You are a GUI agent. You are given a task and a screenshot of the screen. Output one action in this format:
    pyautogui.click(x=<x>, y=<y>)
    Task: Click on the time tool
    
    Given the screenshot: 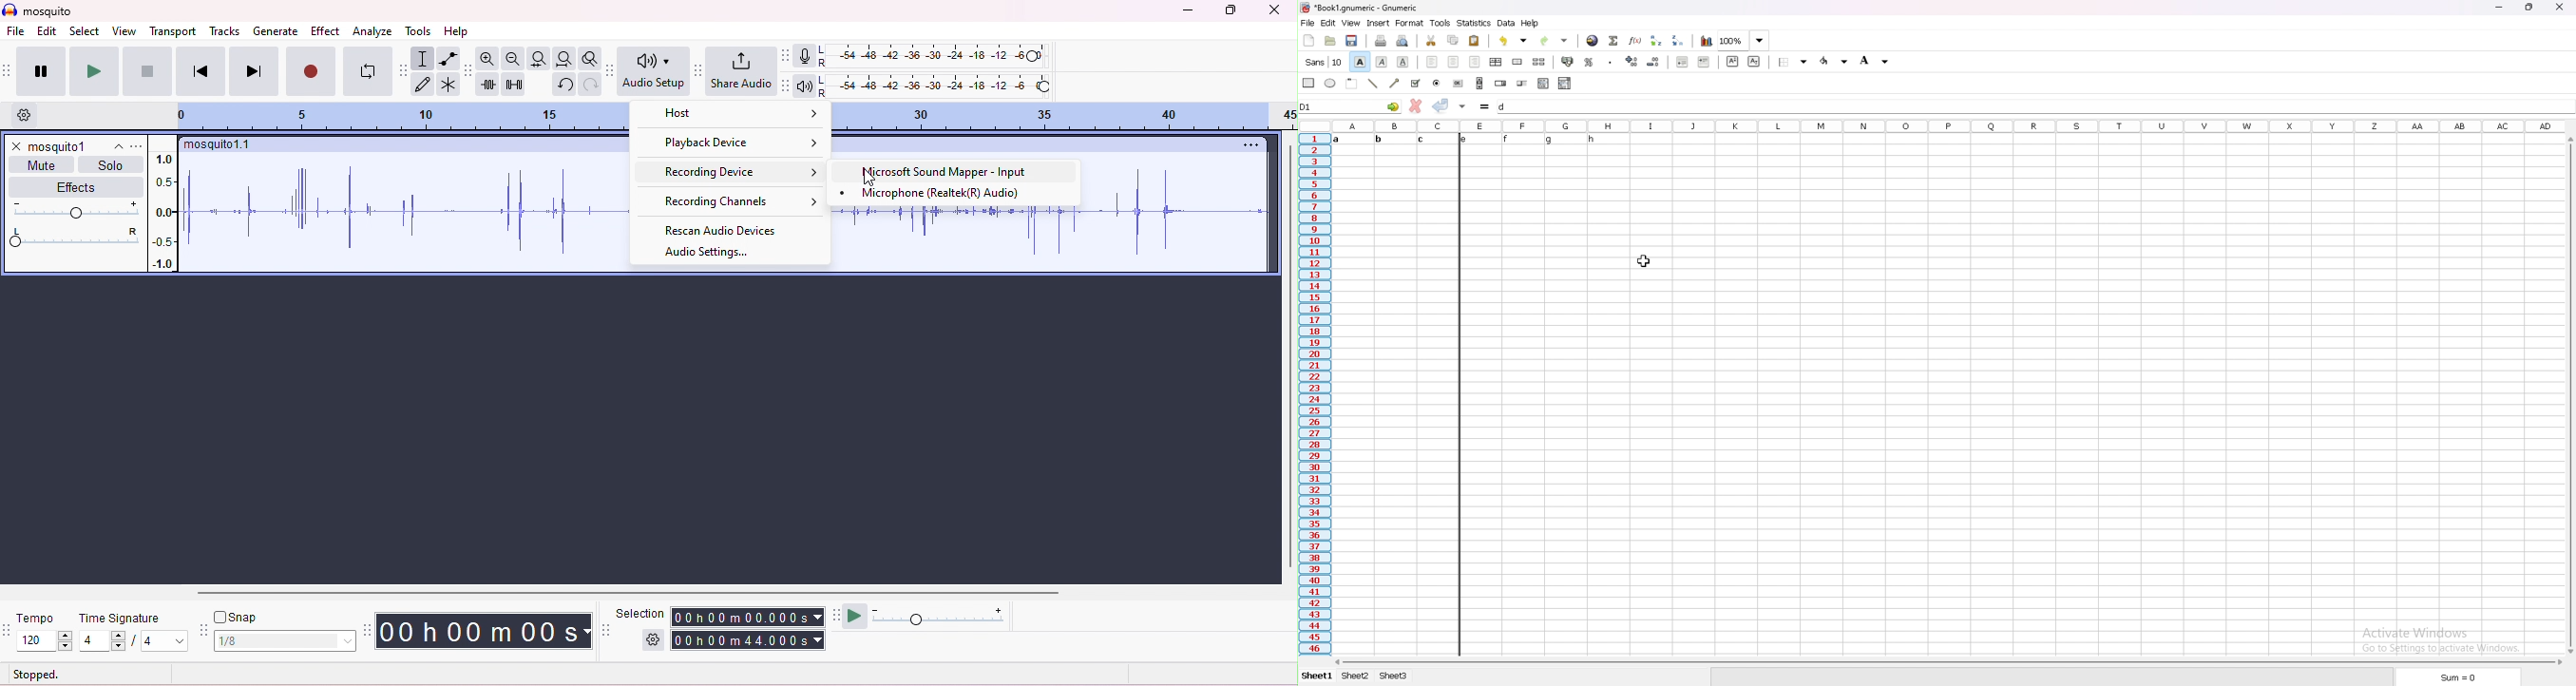 What is the action you would take?
    pyautogui.click(x=369, y=630)
    